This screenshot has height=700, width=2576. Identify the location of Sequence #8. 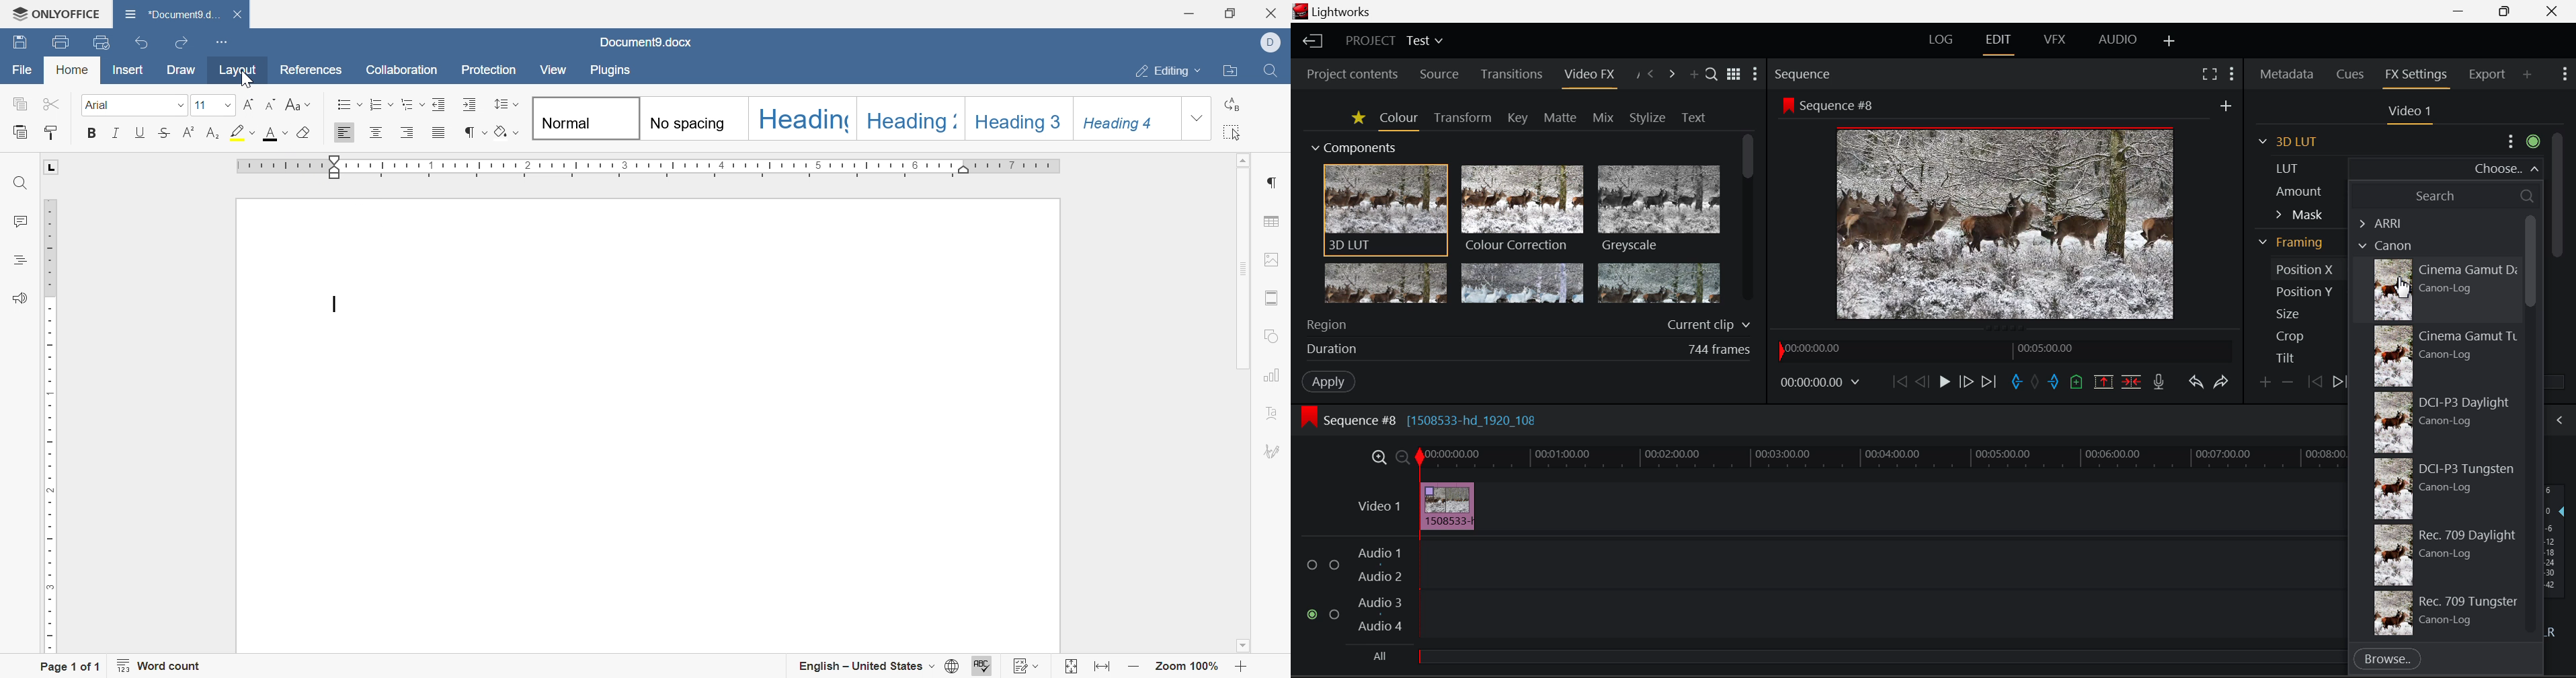
(1829, 105).